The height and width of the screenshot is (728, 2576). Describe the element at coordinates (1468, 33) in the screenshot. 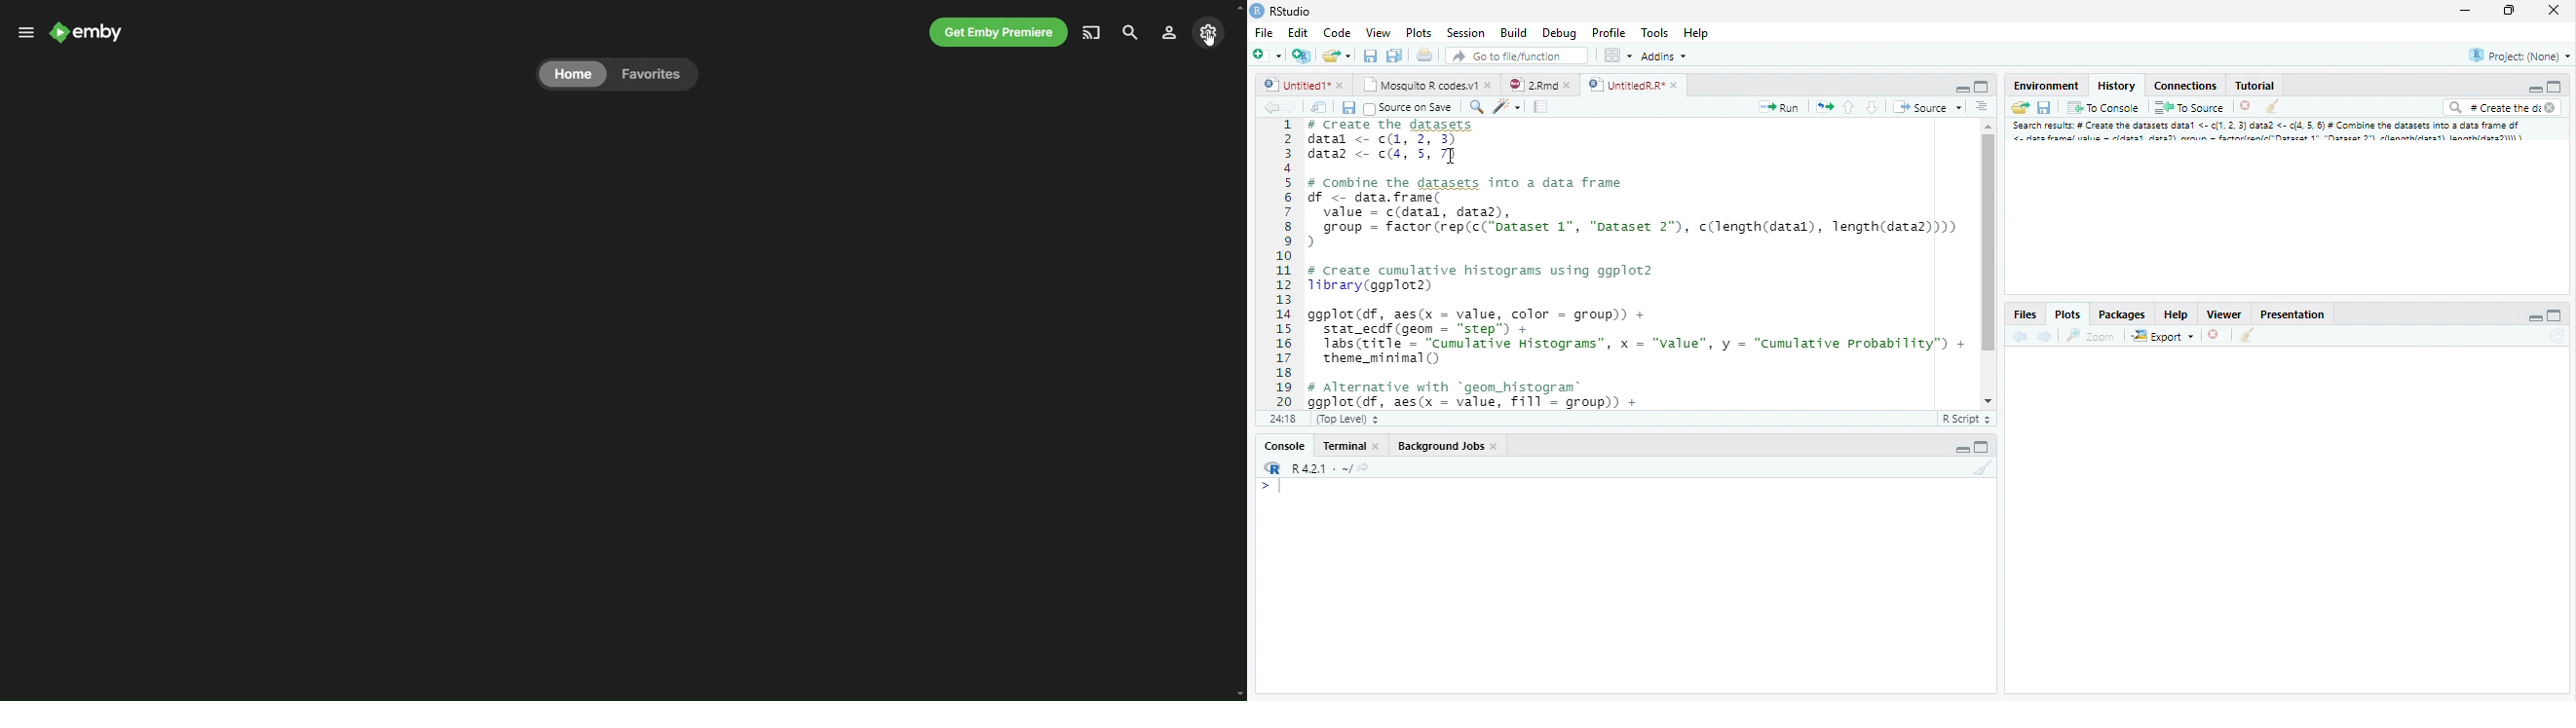

I see `Session` at that location.